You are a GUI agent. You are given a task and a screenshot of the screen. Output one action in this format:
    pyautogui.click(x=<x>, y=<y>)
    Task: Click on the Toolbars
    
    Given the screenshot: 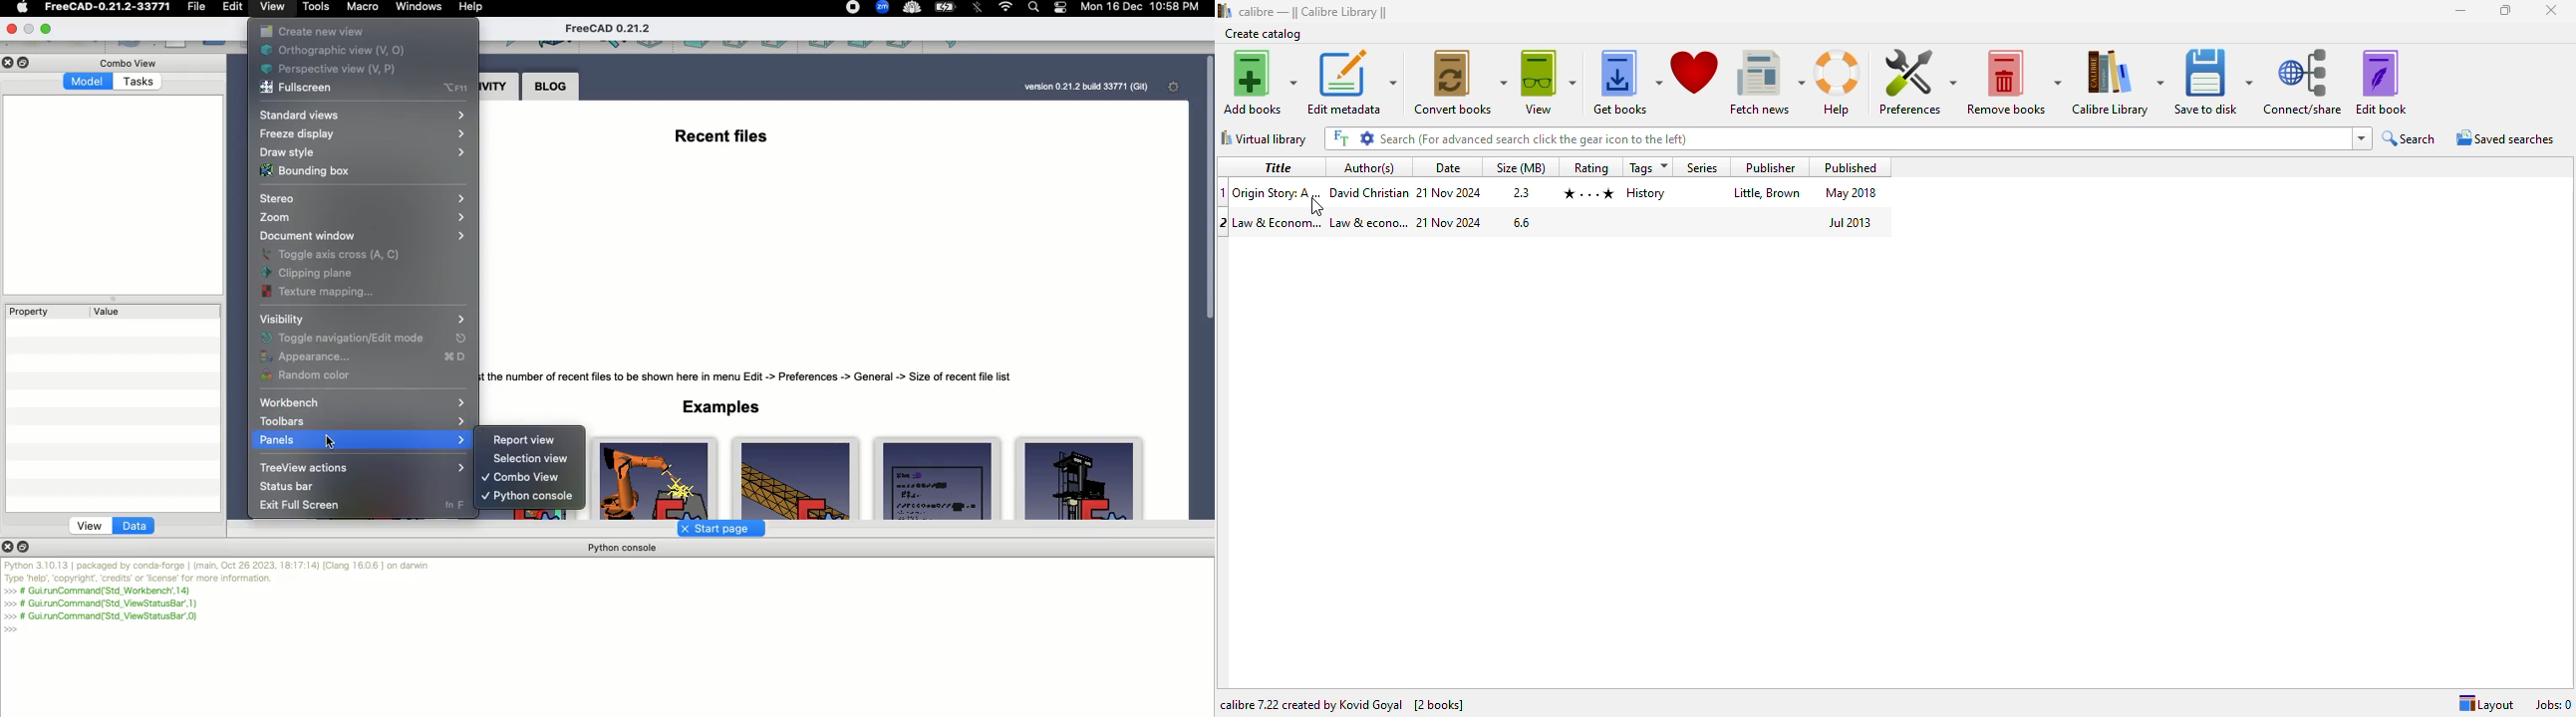 What is the action you would take?
    pyautogui.click(x=363, y=422)
    